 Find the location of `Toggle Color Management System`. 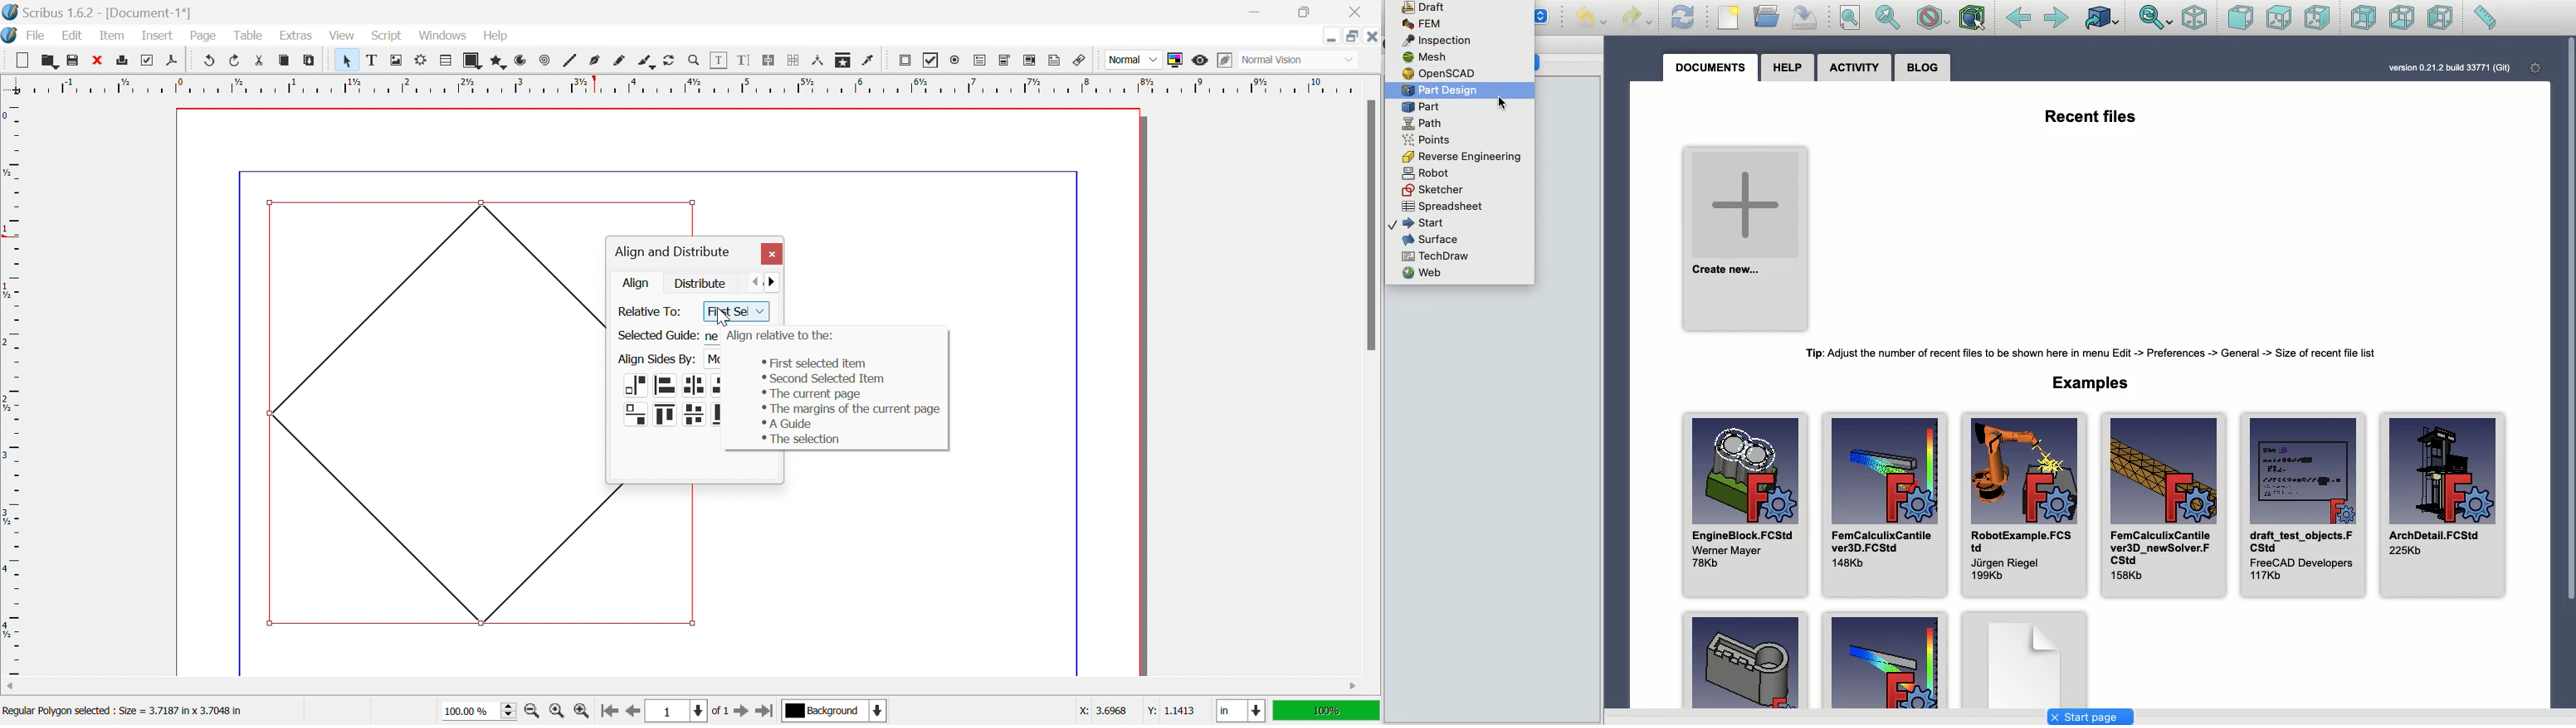

Toggle Color Management System is located at coordinates (1175, 60).